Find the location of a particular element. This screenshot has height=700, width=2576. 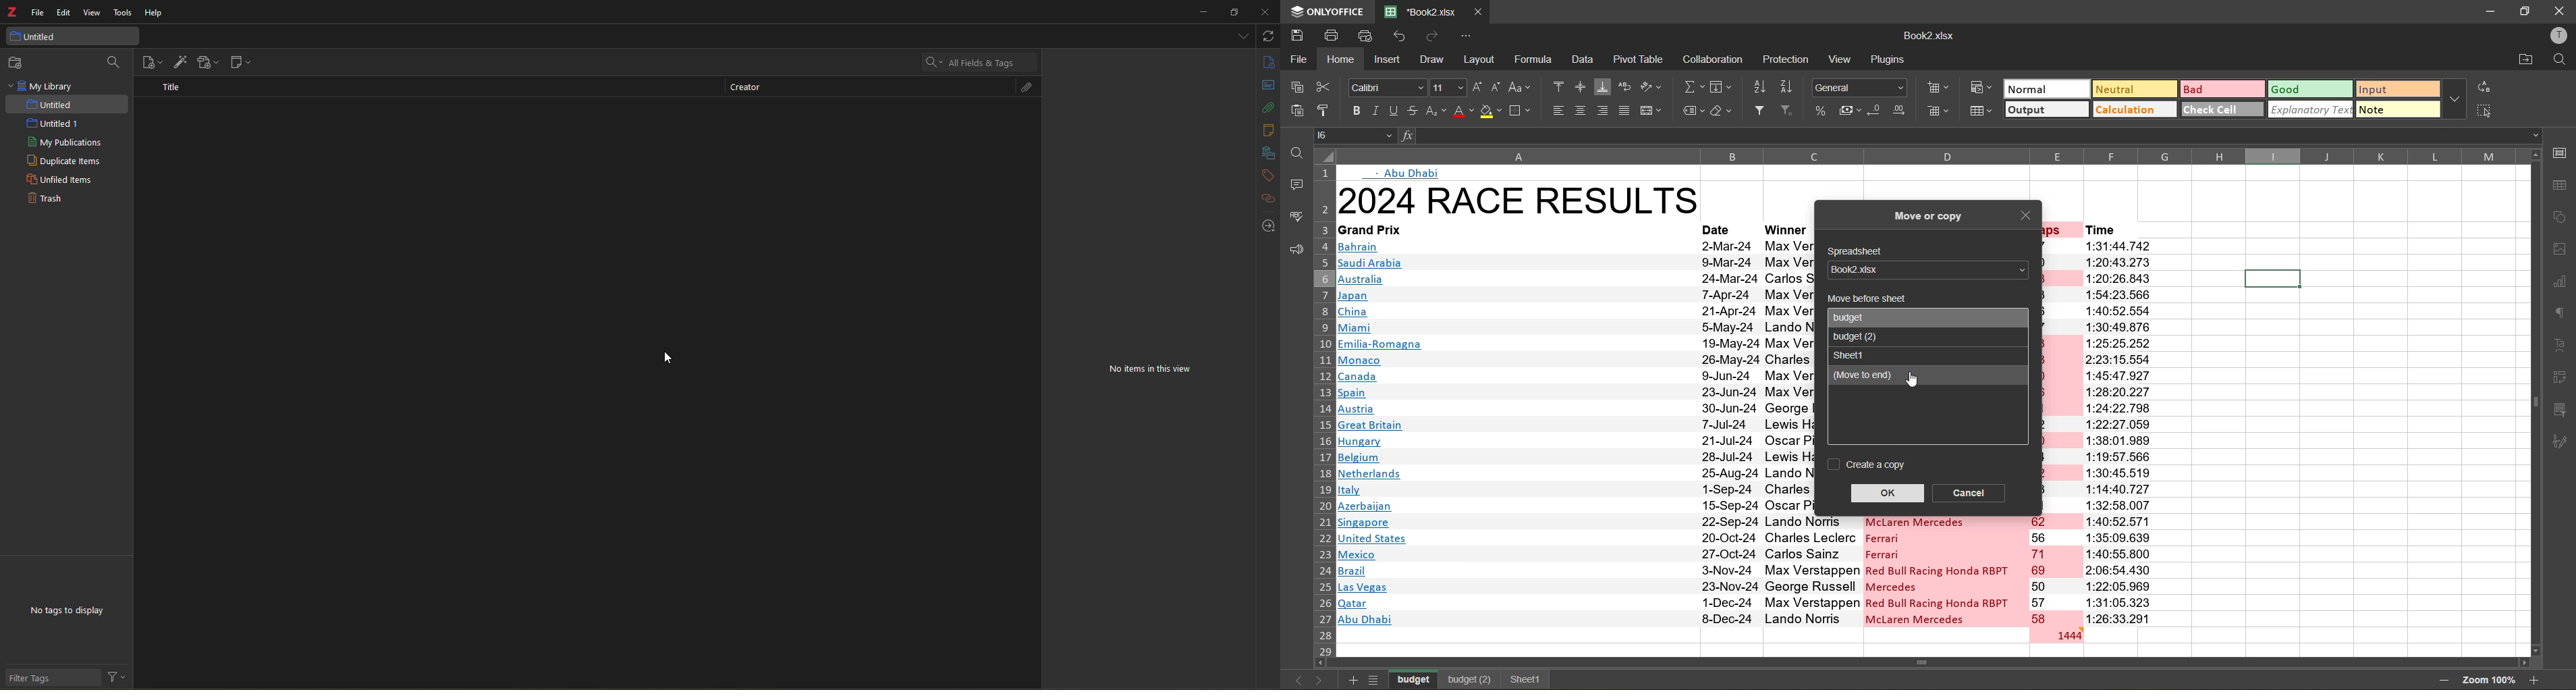

move to end is located at coordinates (1908, 376).